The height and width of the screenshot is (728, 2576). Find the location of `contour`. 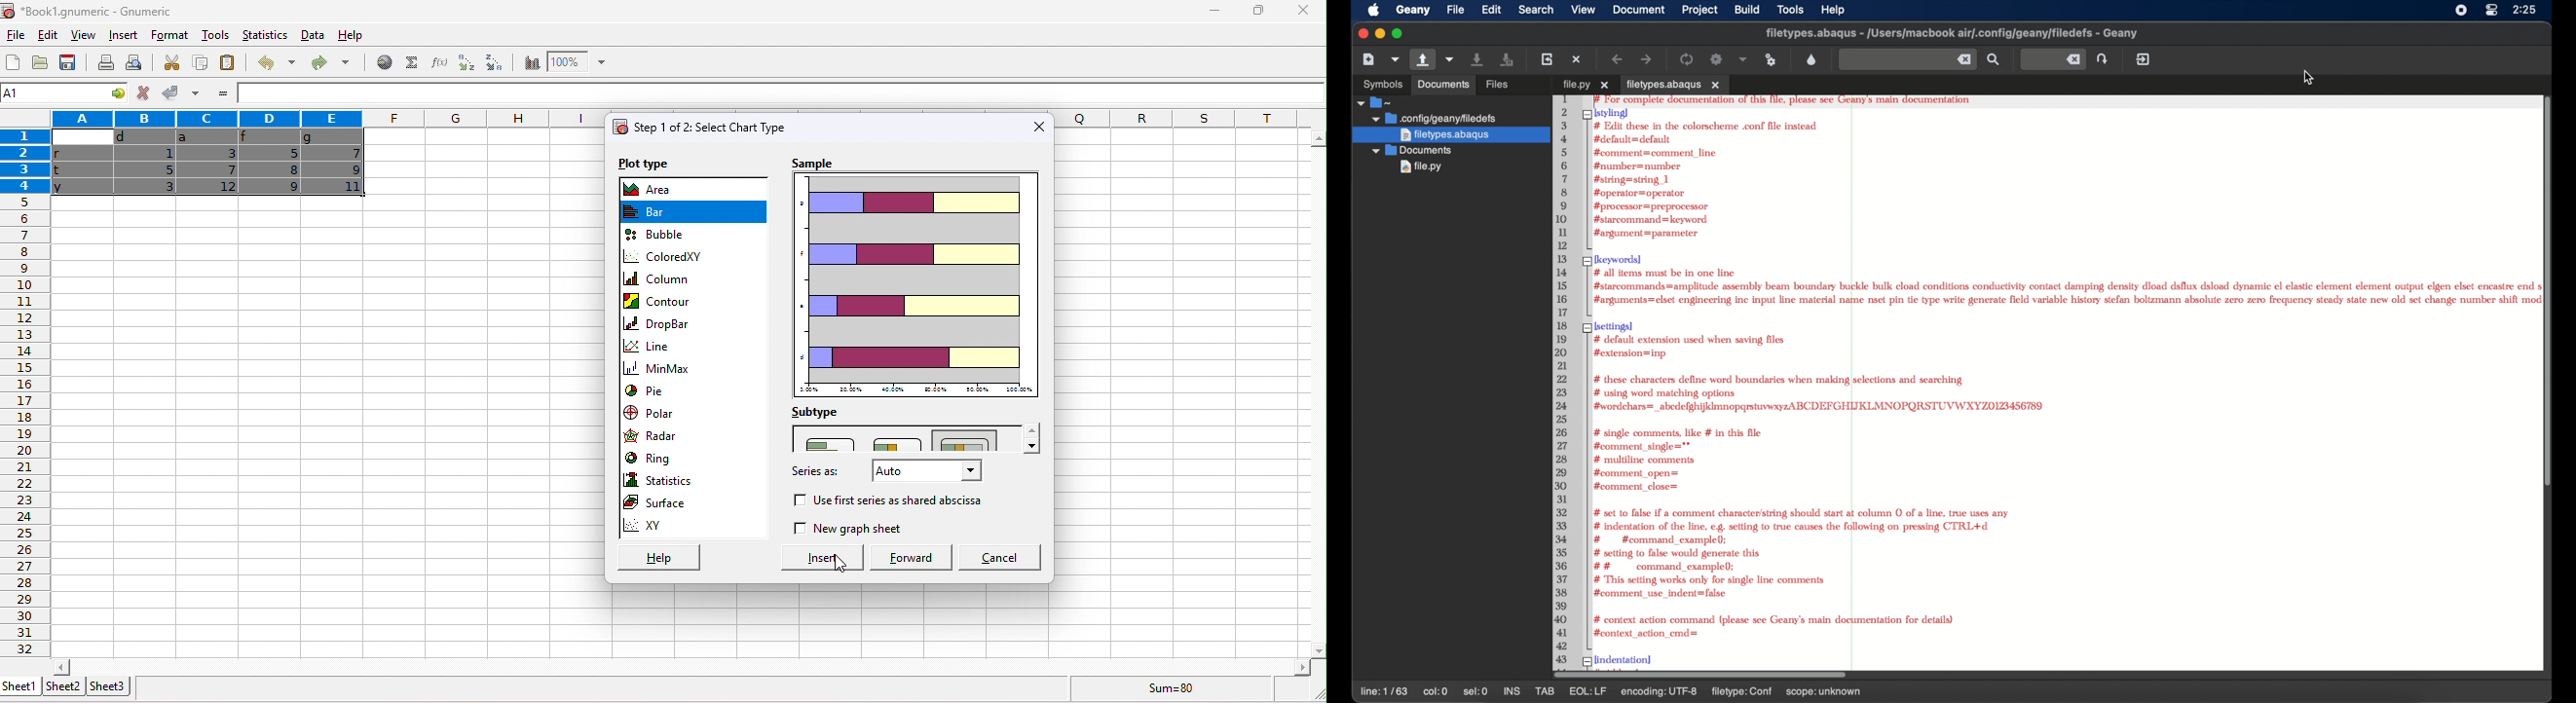

contour is located at coordinates (662, 302).